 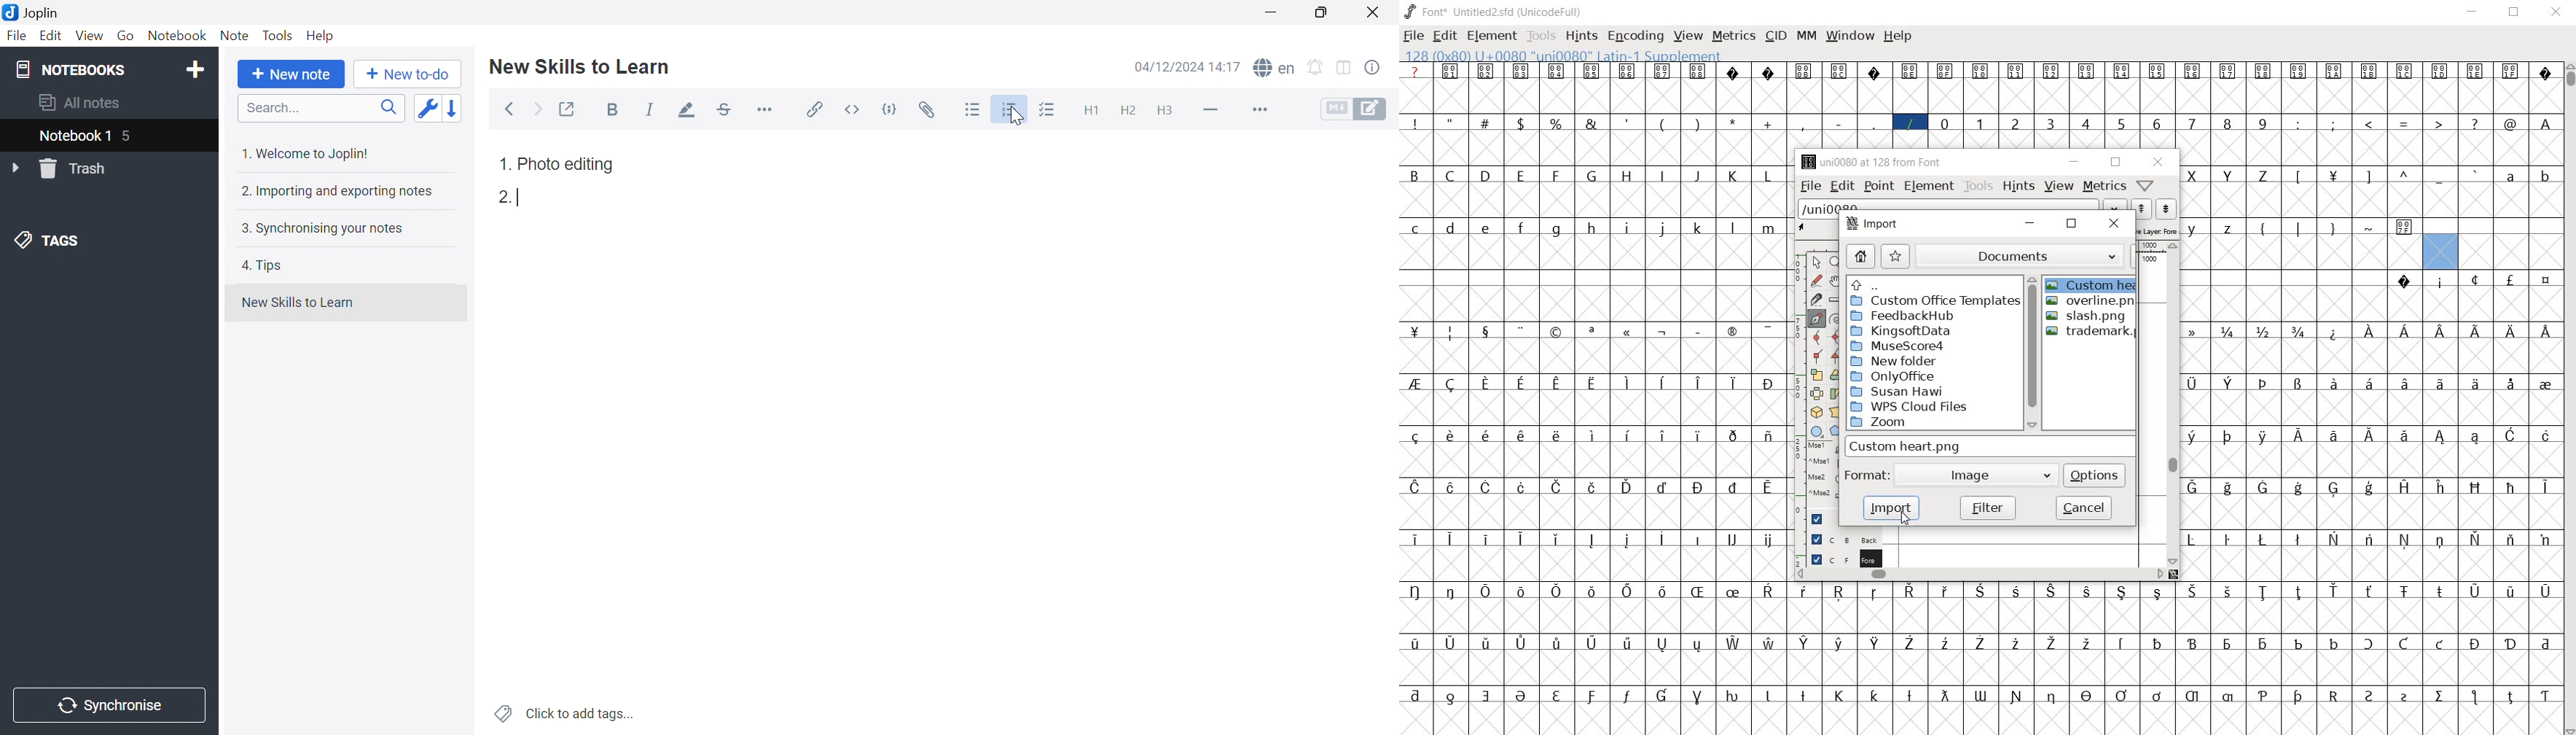 What do you see at coordinates (1485, 122) in the screenshot?
I see `glyph` at bounding box center [1485, 122].